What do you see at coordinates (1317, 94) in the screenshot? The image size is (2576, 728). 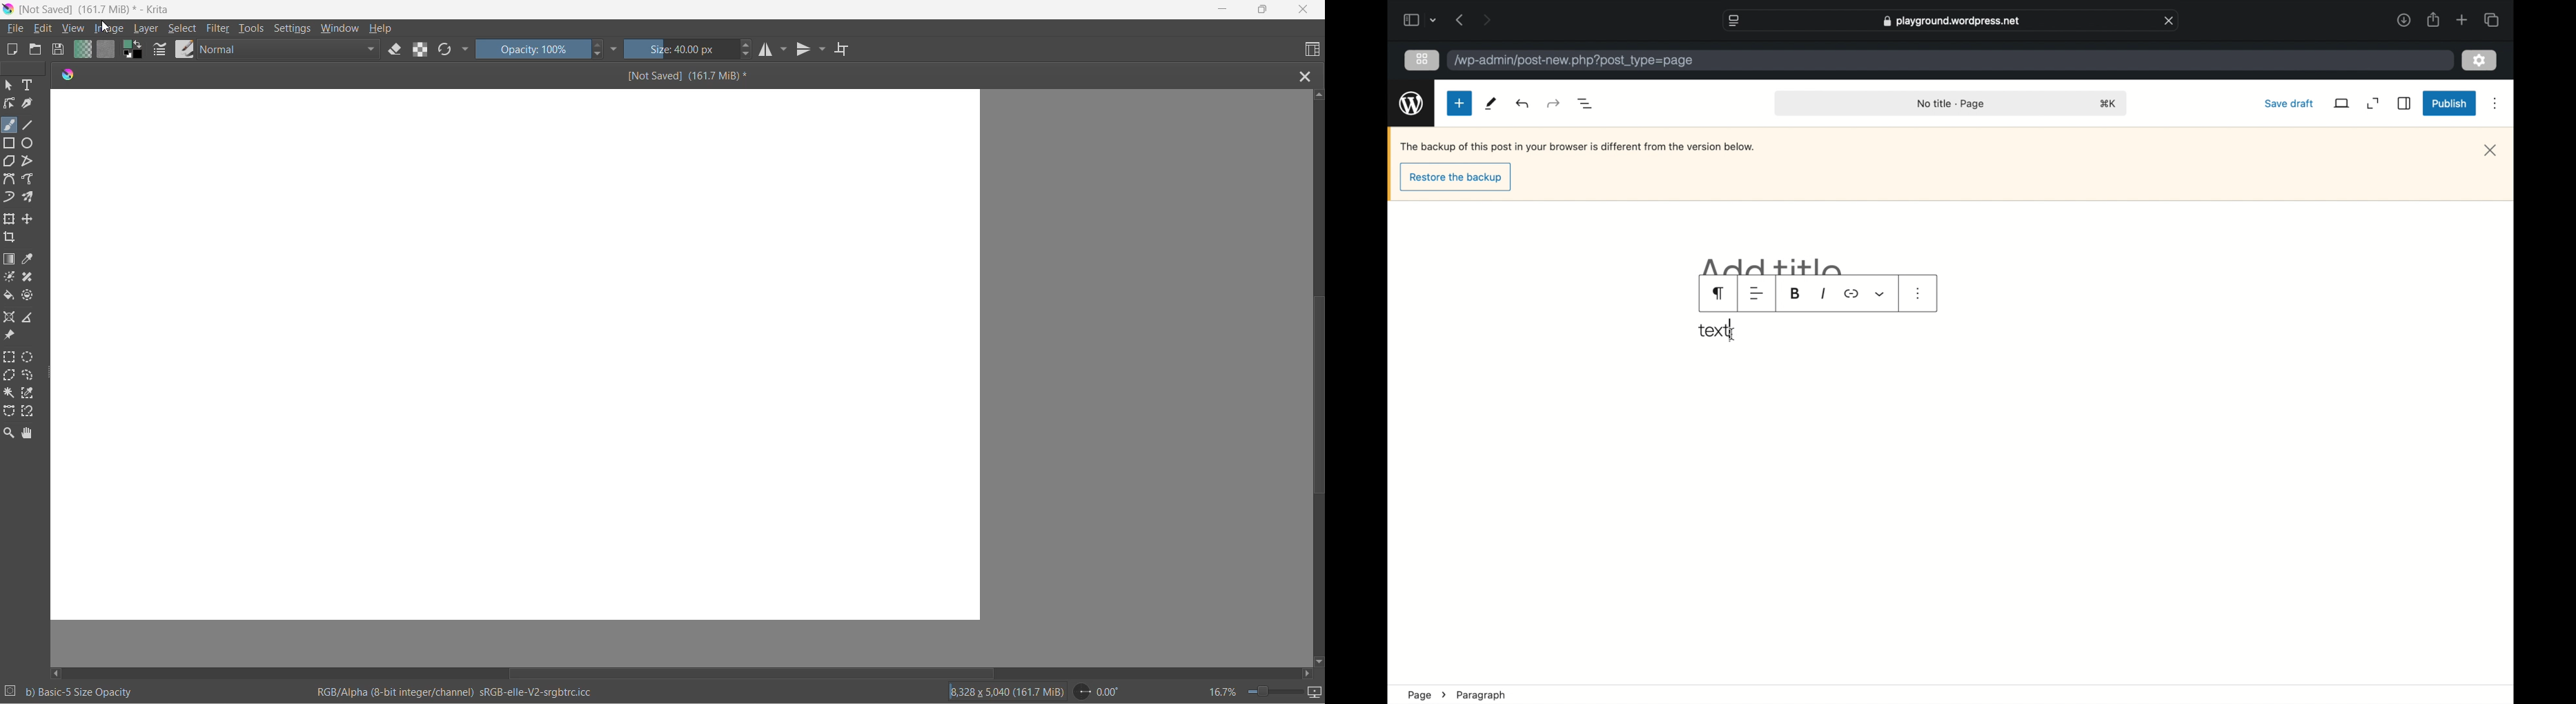 I see `scroll up button` at bounding box center [1317, 94].